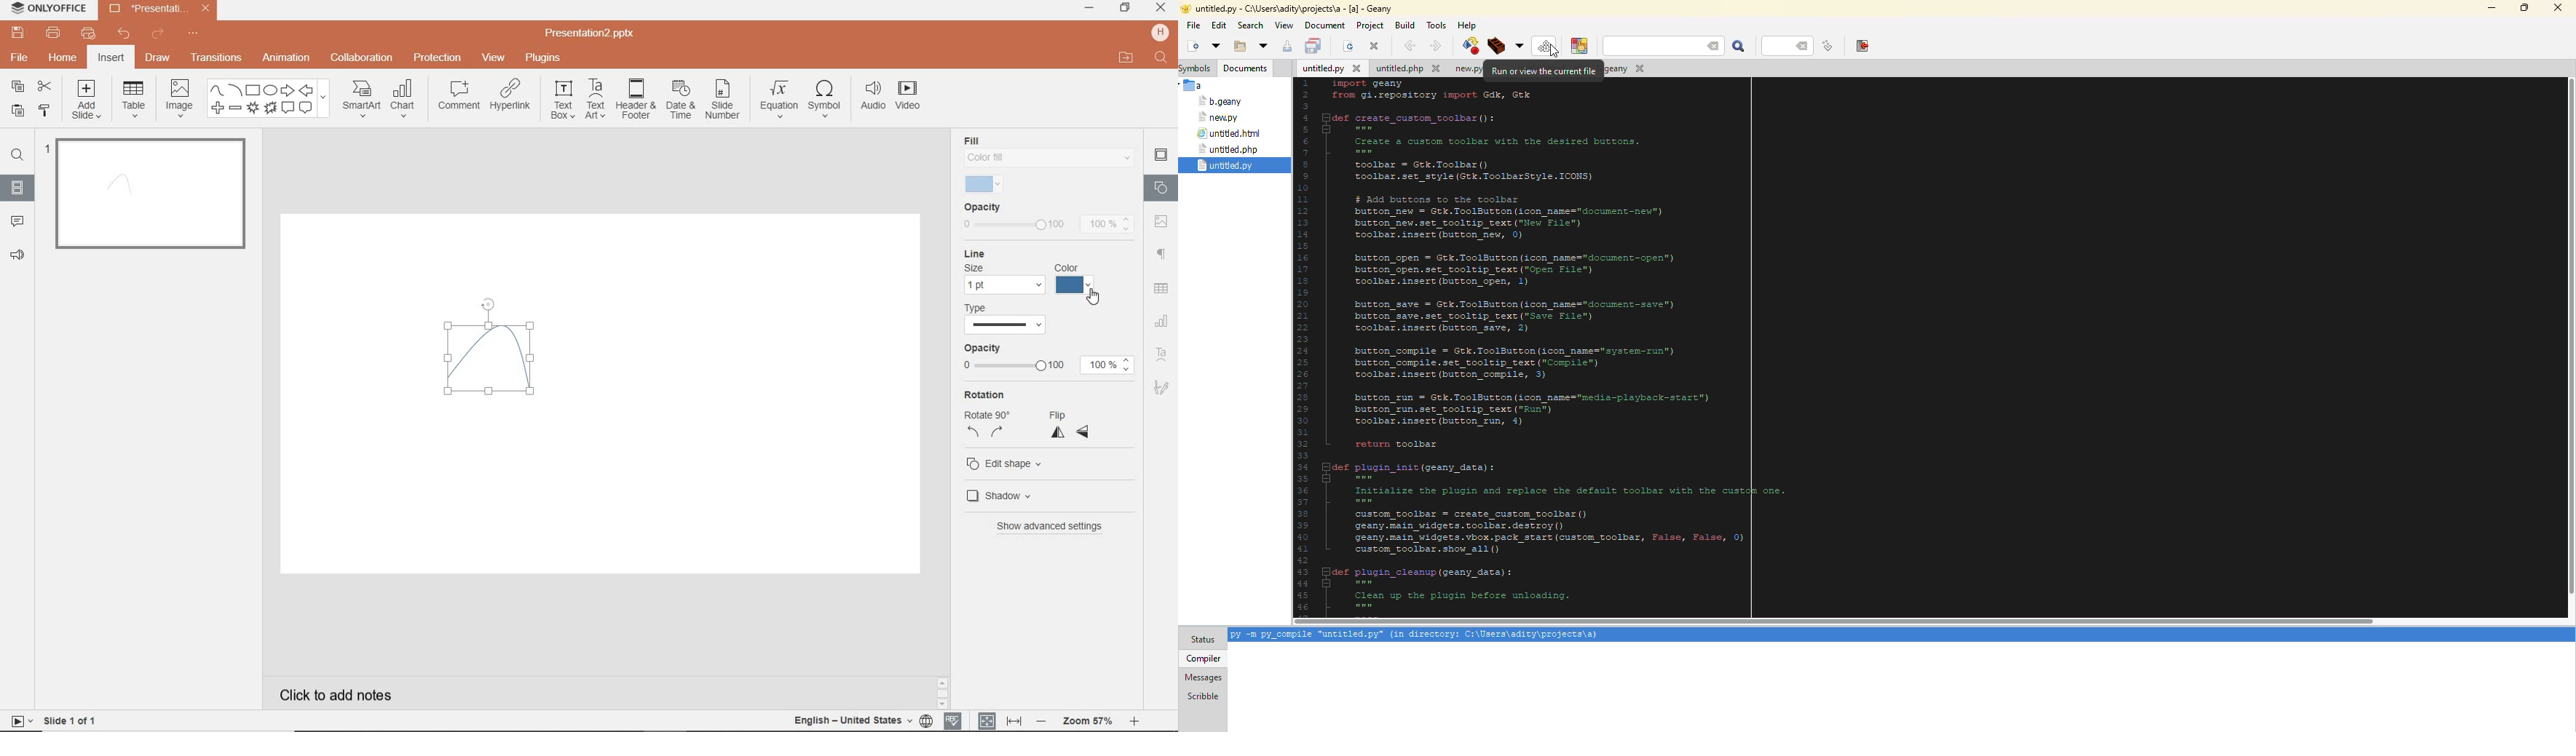  Describe the element at coordinates (1091, 297) in the screenshot. I see `cursor` at that location.